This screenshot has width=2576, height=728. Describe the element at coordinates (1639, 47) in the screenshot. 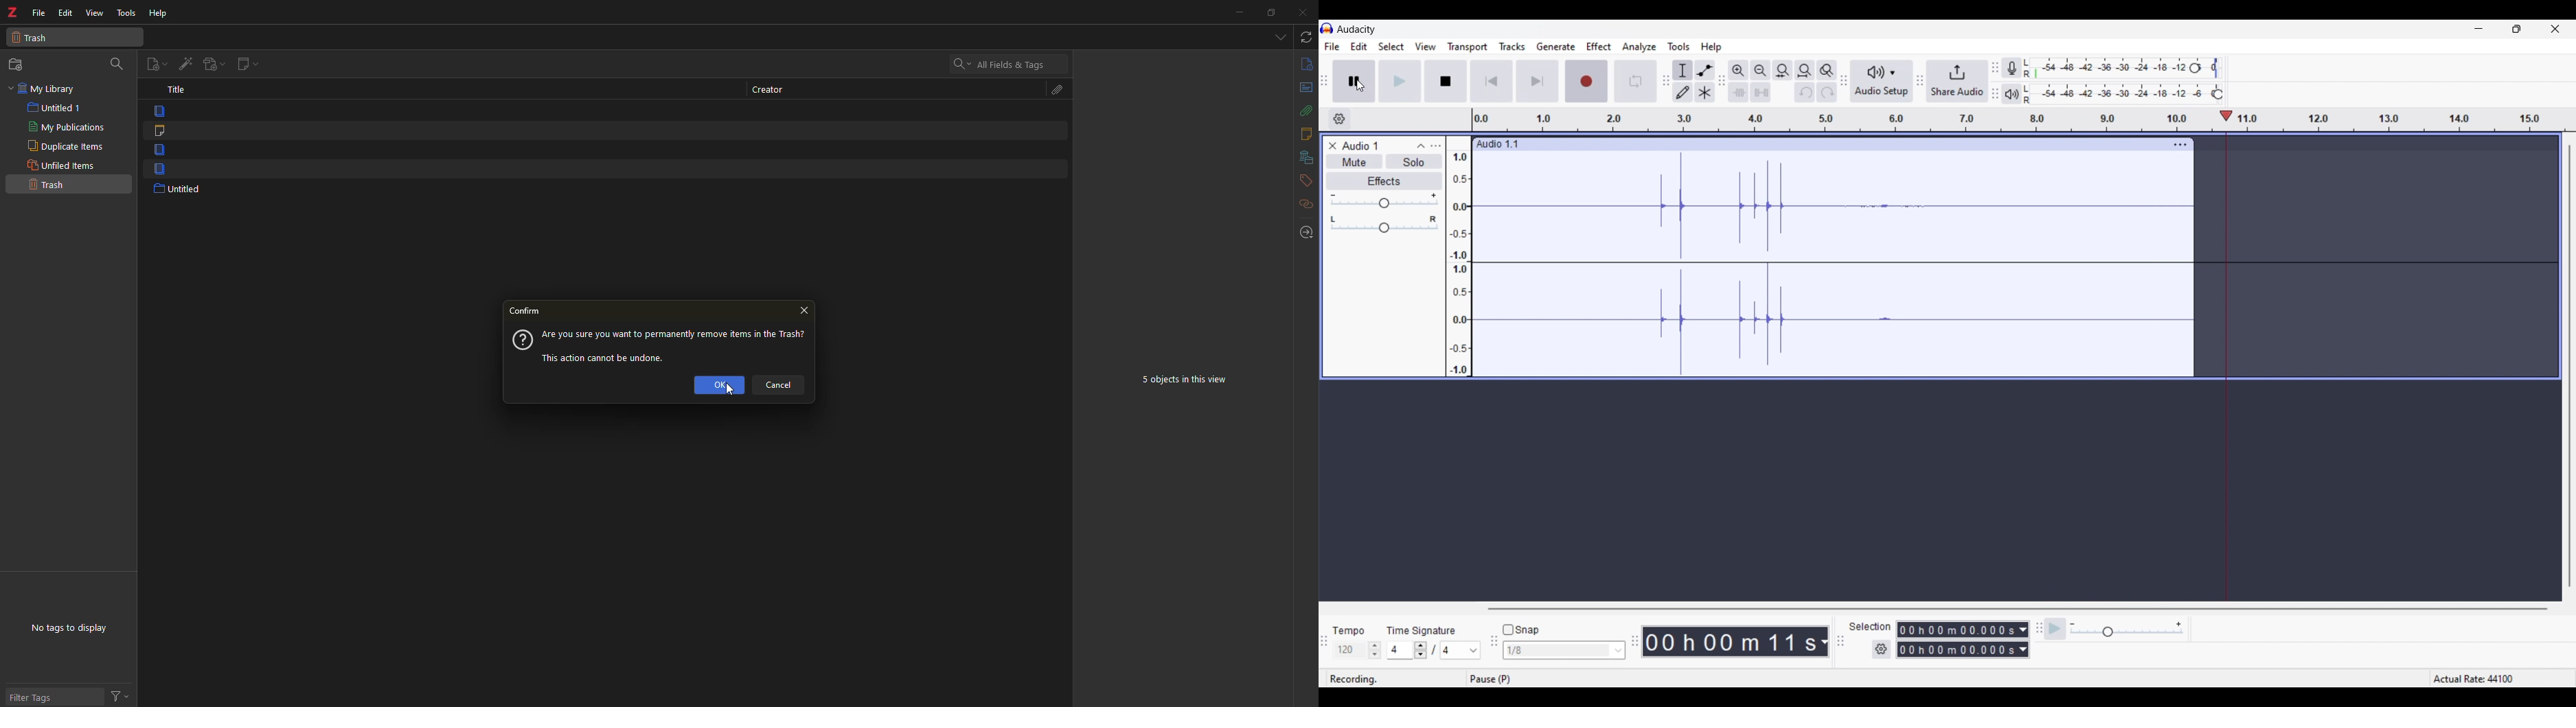

I see `Analyze menu` at that location.